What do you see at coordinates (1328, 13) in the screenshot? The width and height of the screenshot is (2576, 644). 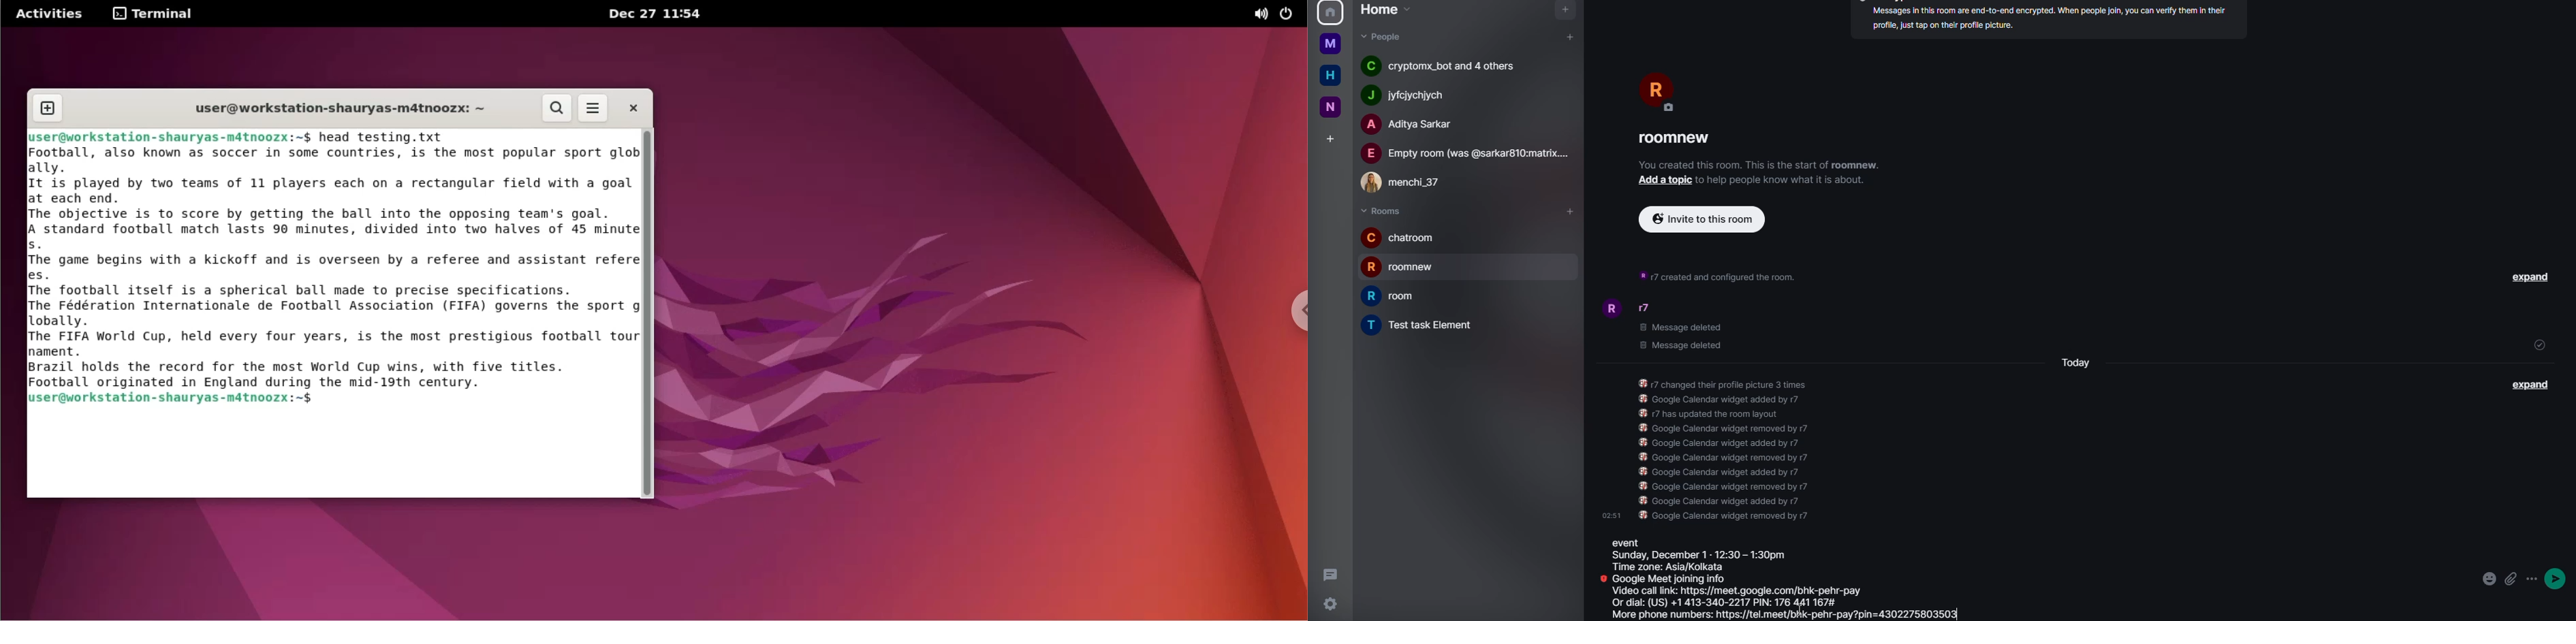 I see `profile` at bounding box center [1328, 13].